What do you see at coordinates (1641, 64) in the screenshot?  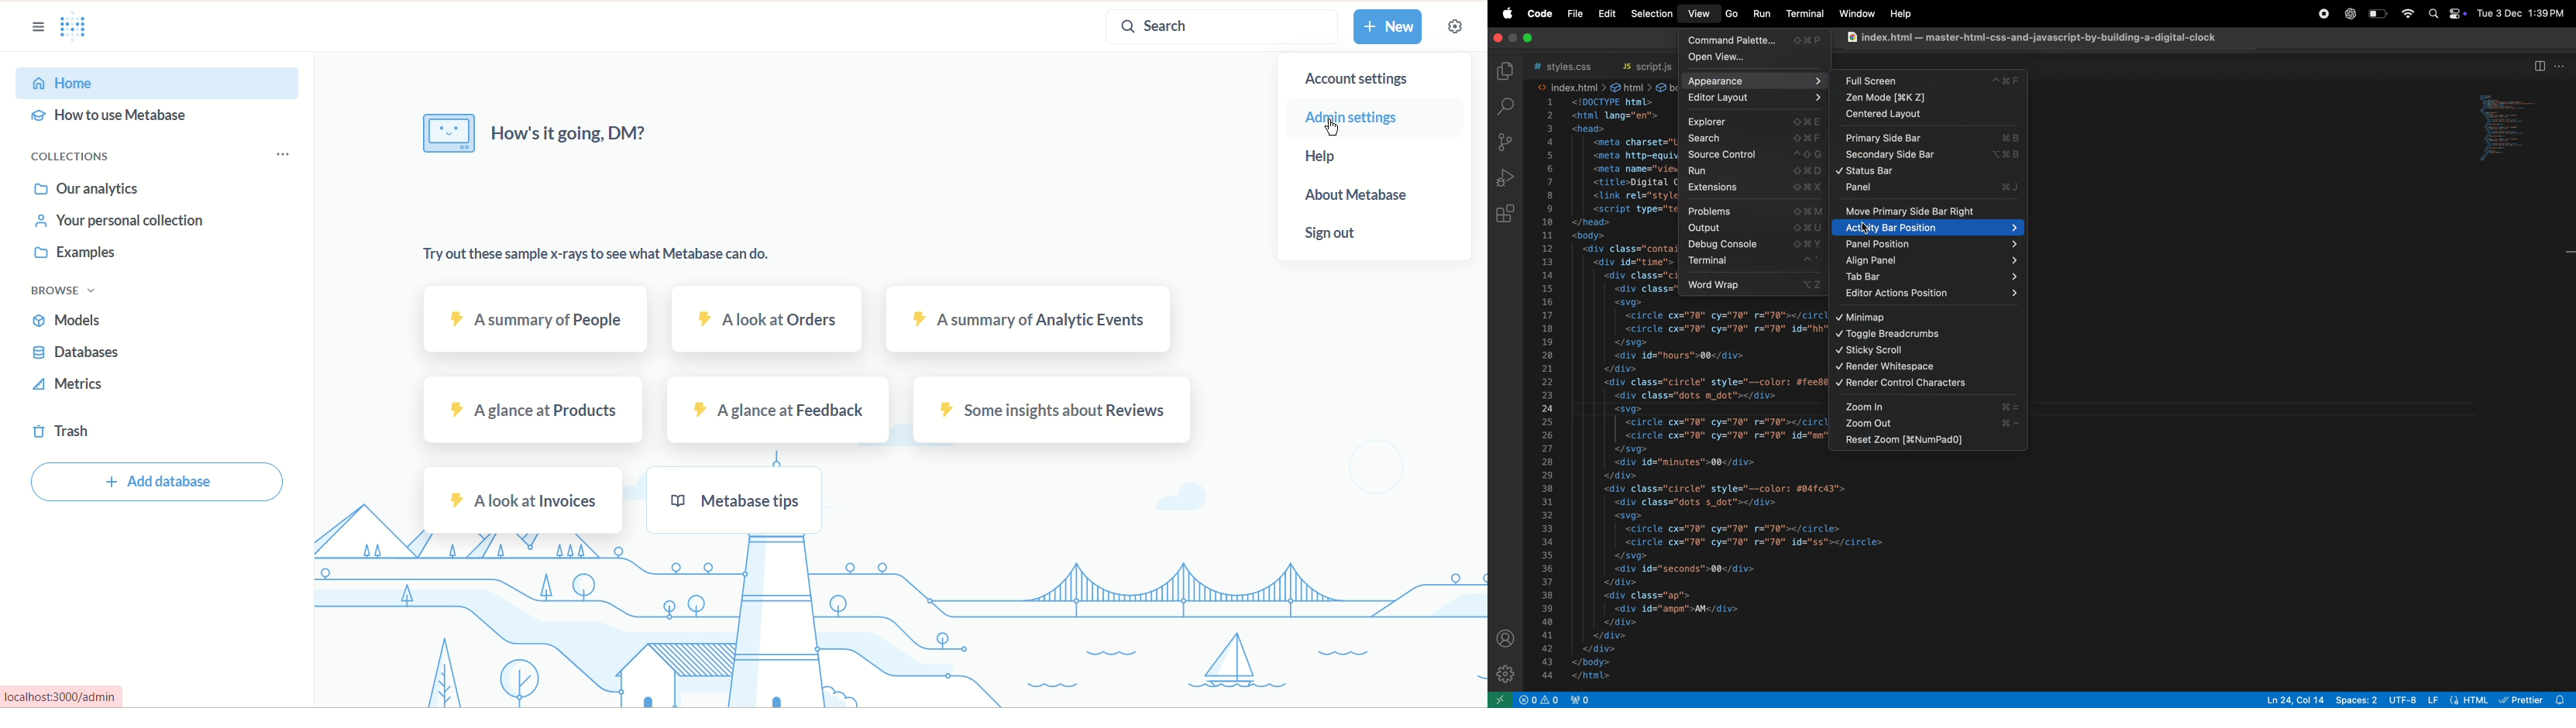 I see `script.js` at bounding box center [1641, 64].